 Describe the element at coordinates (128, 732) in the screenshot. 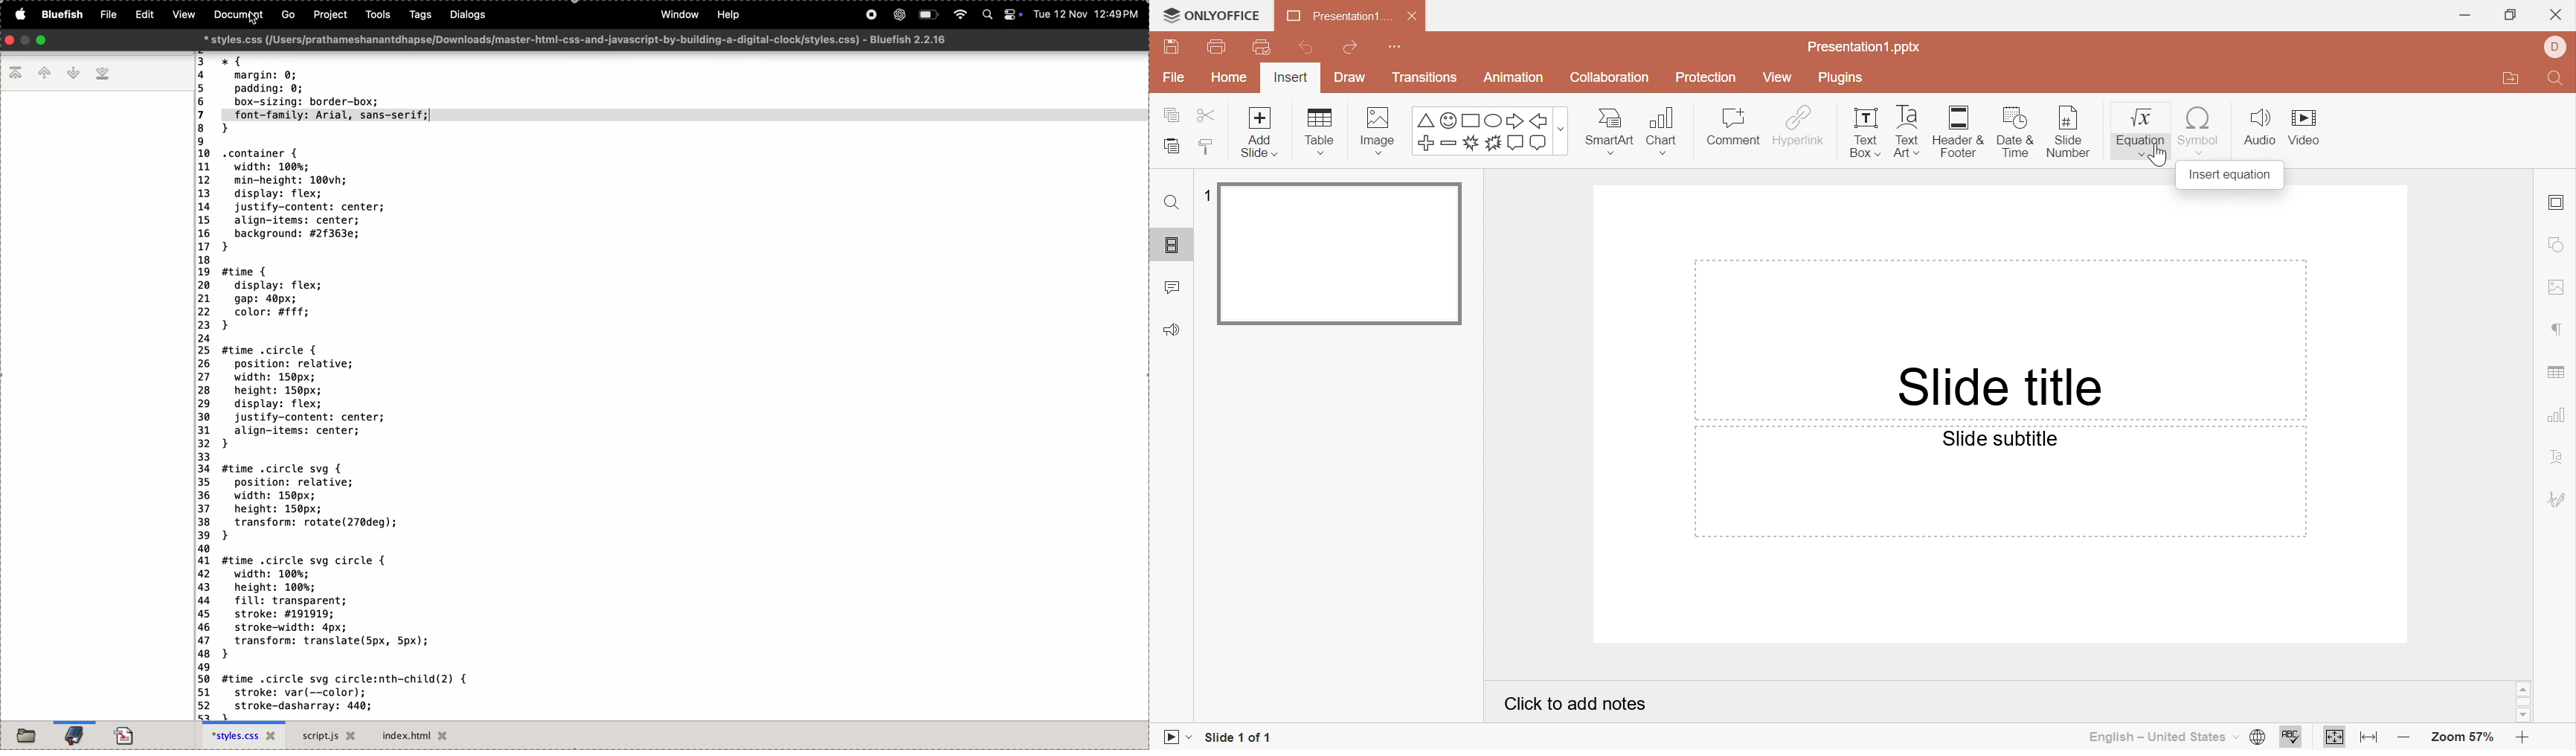

I see `open doc` at that location.